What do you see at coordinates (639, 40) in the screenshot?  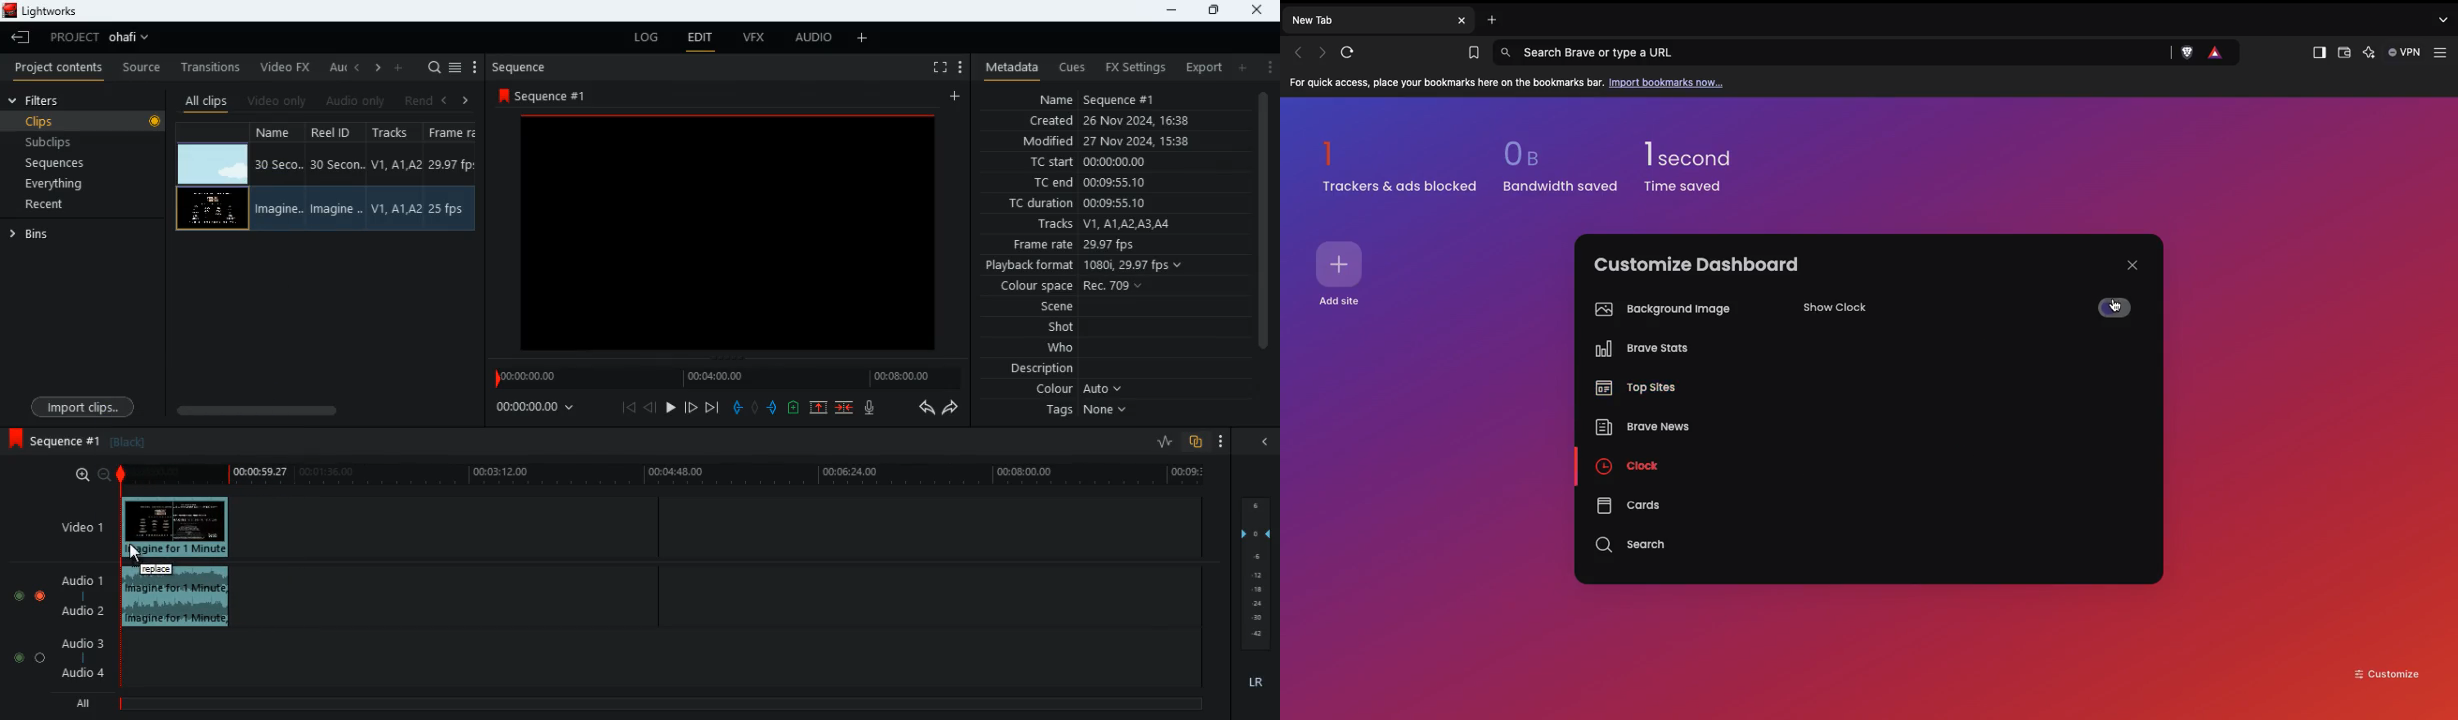 I see `log` at bounding box center [639, 40].